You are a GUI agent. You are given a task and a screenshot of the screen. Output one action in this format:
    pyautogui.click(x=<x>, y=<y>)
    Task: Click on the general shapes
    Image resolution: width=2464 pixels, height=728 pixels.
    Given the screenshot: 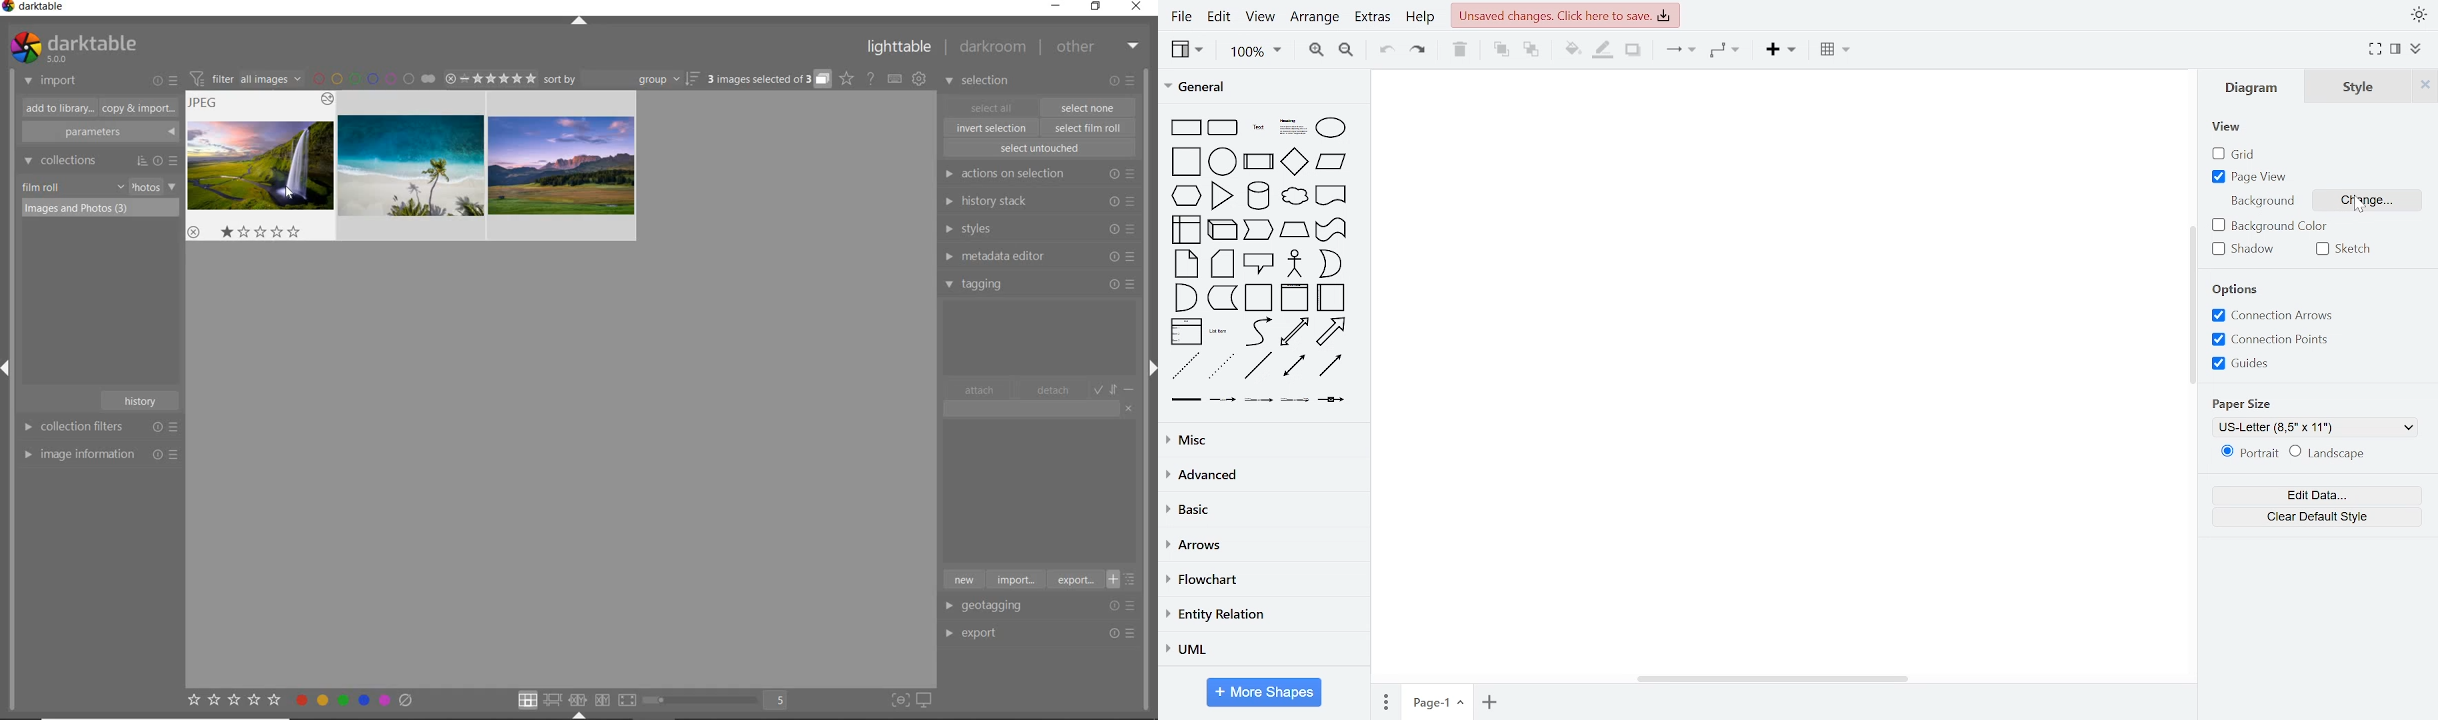 What is the action you would take?
    pyautogui.click(x=1331, y=161)
    